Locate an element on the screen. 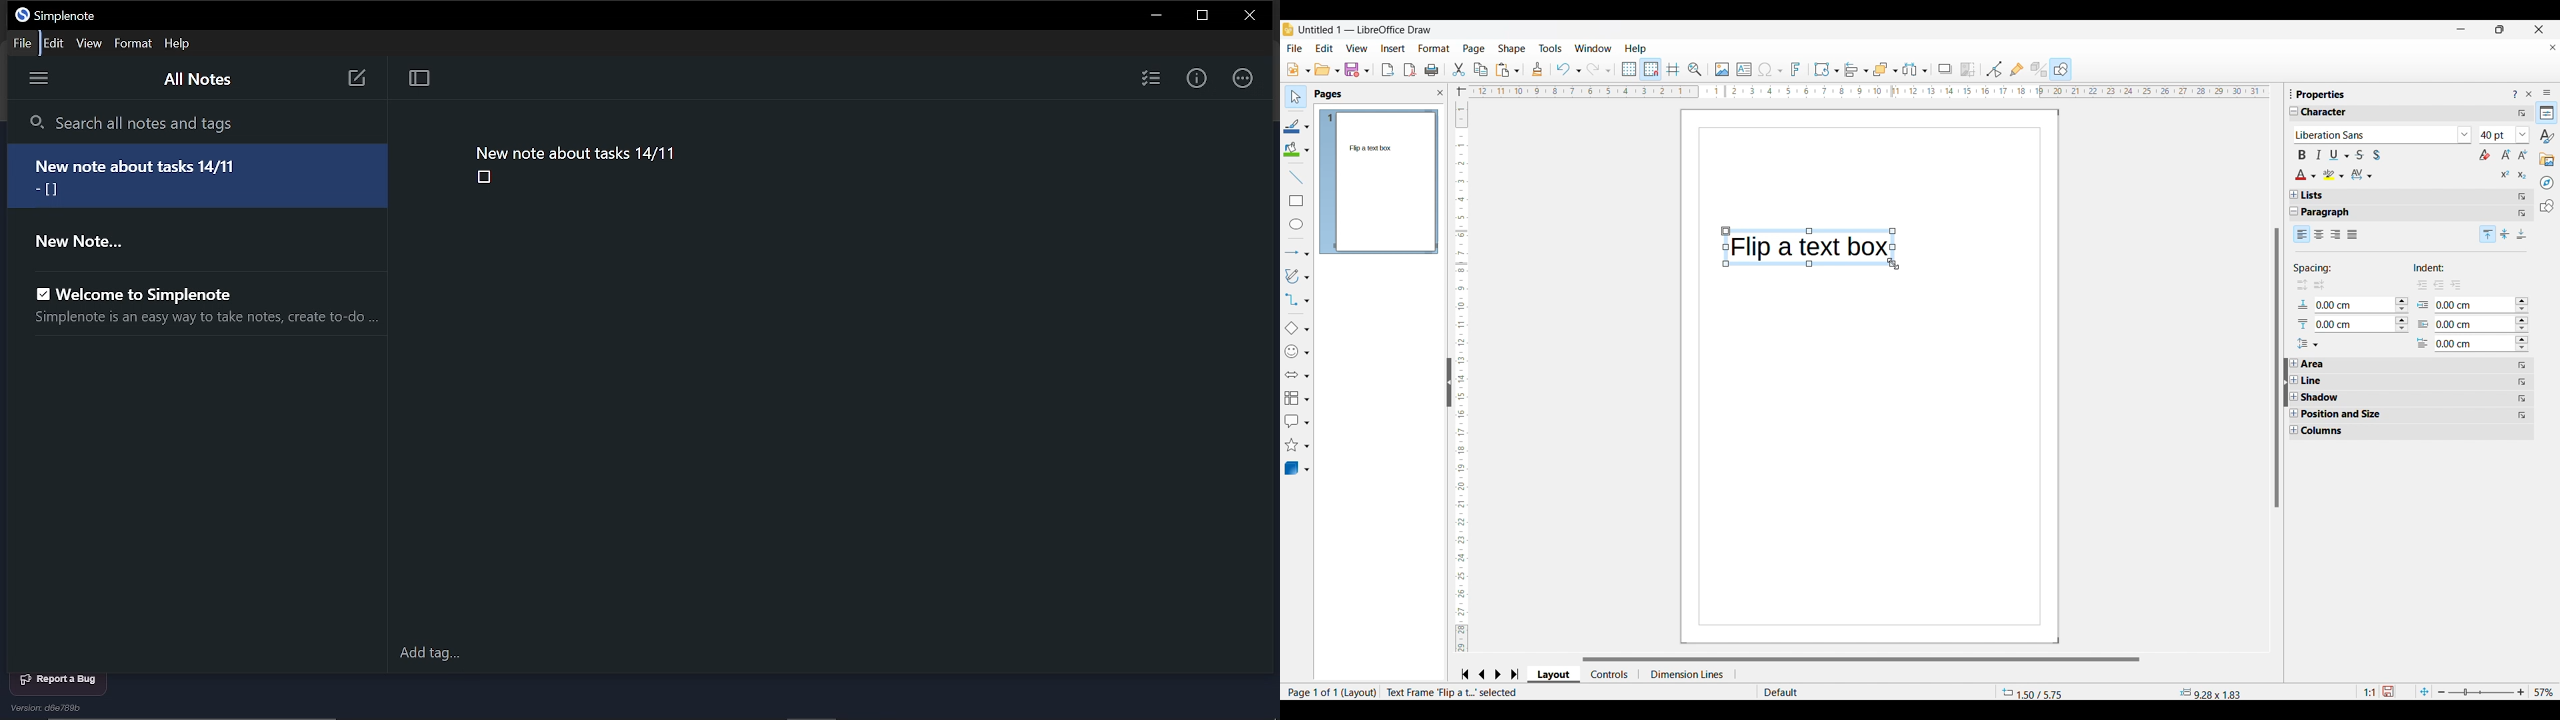  Super script  is located at coordinates (2506, 174).